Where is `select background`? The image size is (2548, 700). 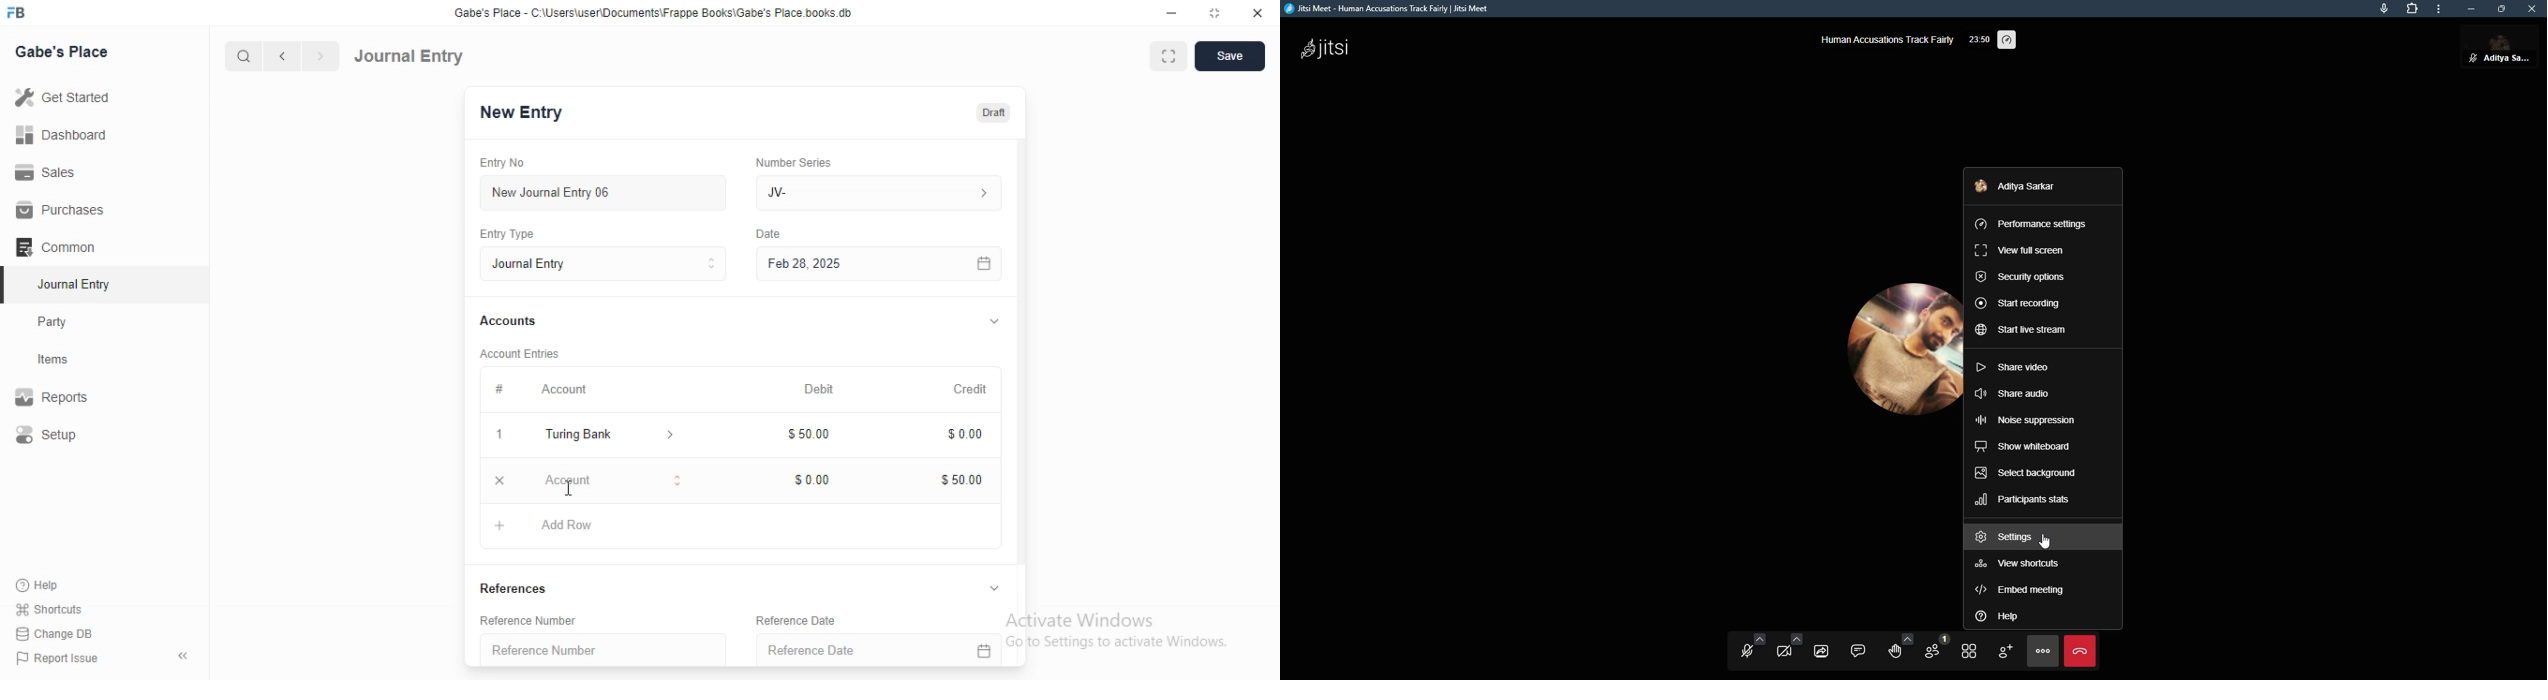 select background is located at coordinates (2025, 472).